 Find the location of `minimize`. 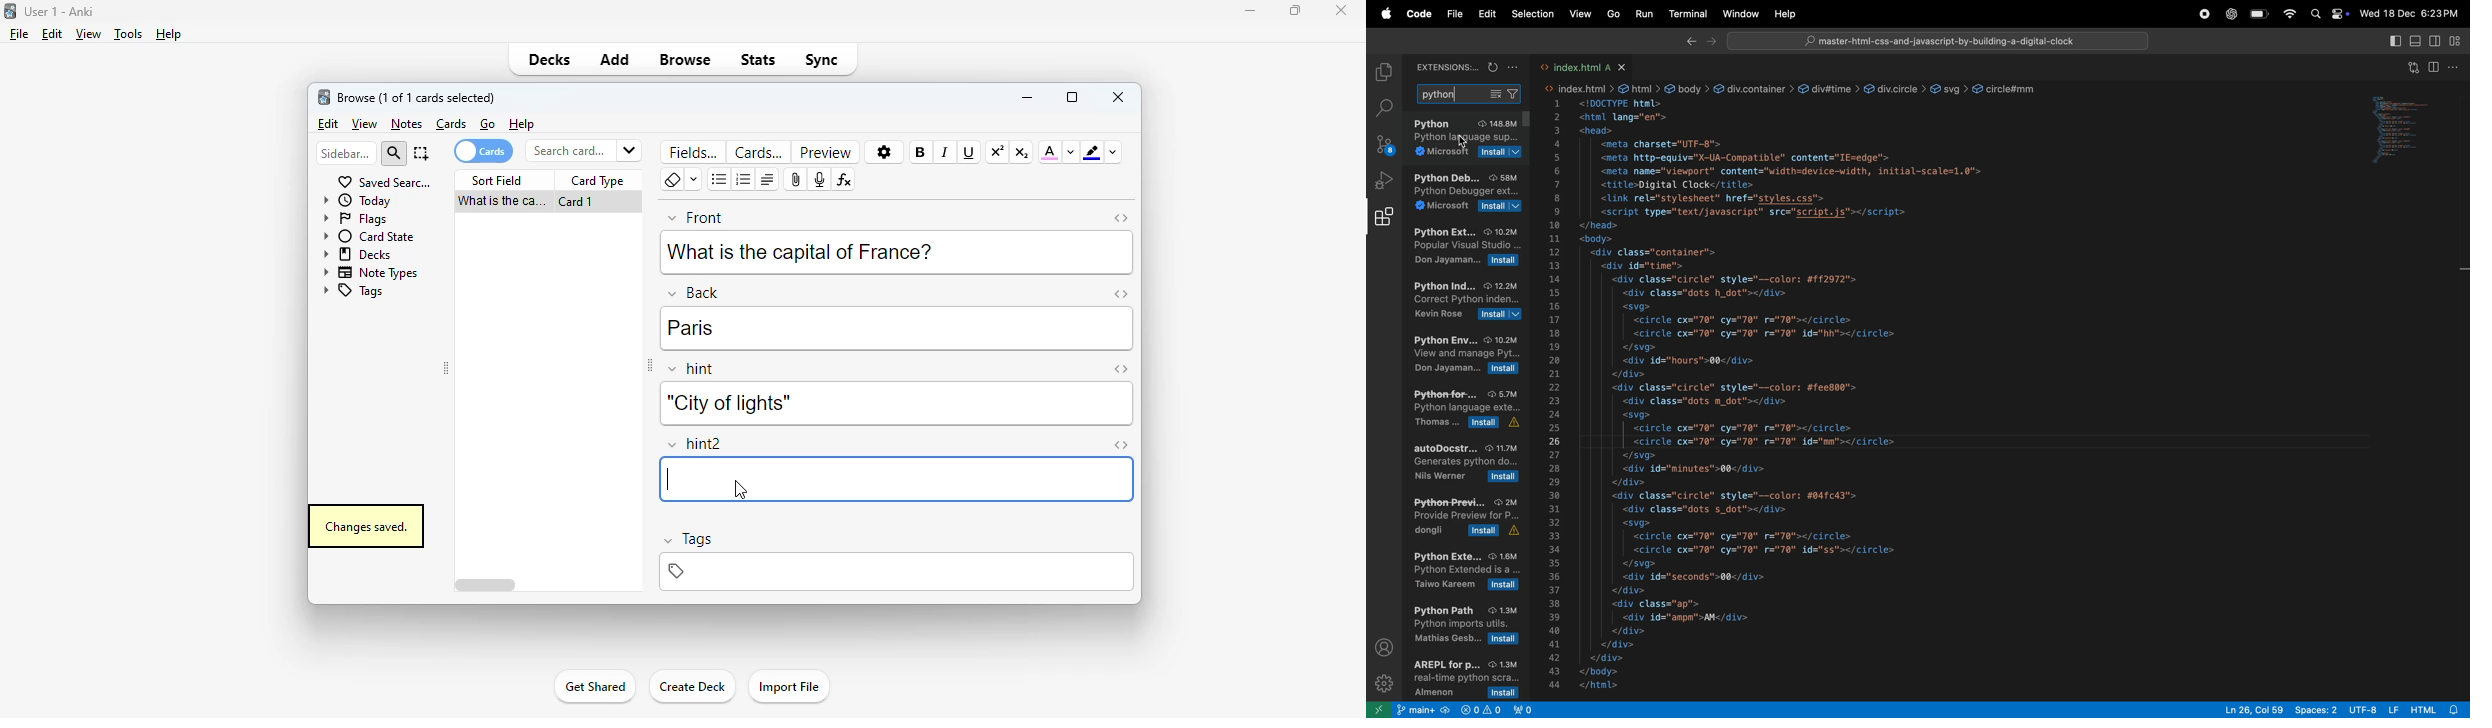

minimize is located at coordinates (1251, 10).